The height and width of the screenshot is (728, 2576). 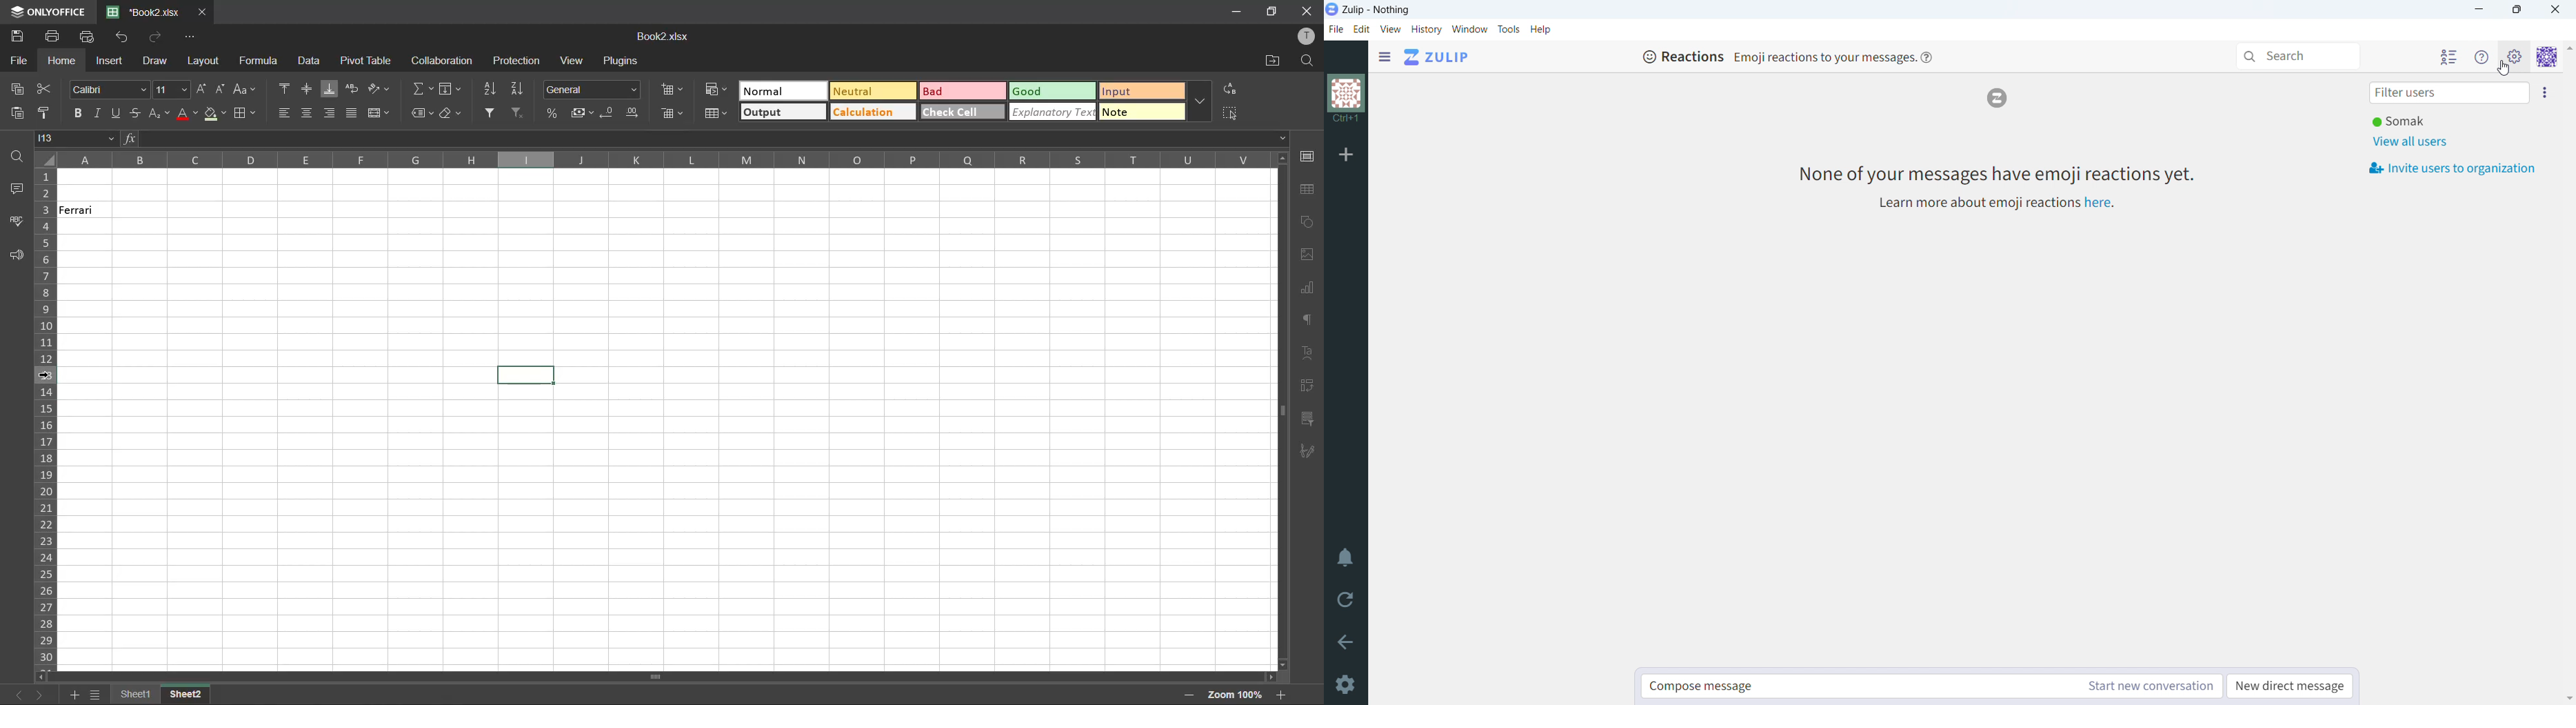 What do you see at coordinates (666, 37) in the screenshot?
I see `filename` at bounding box center [666, 37].